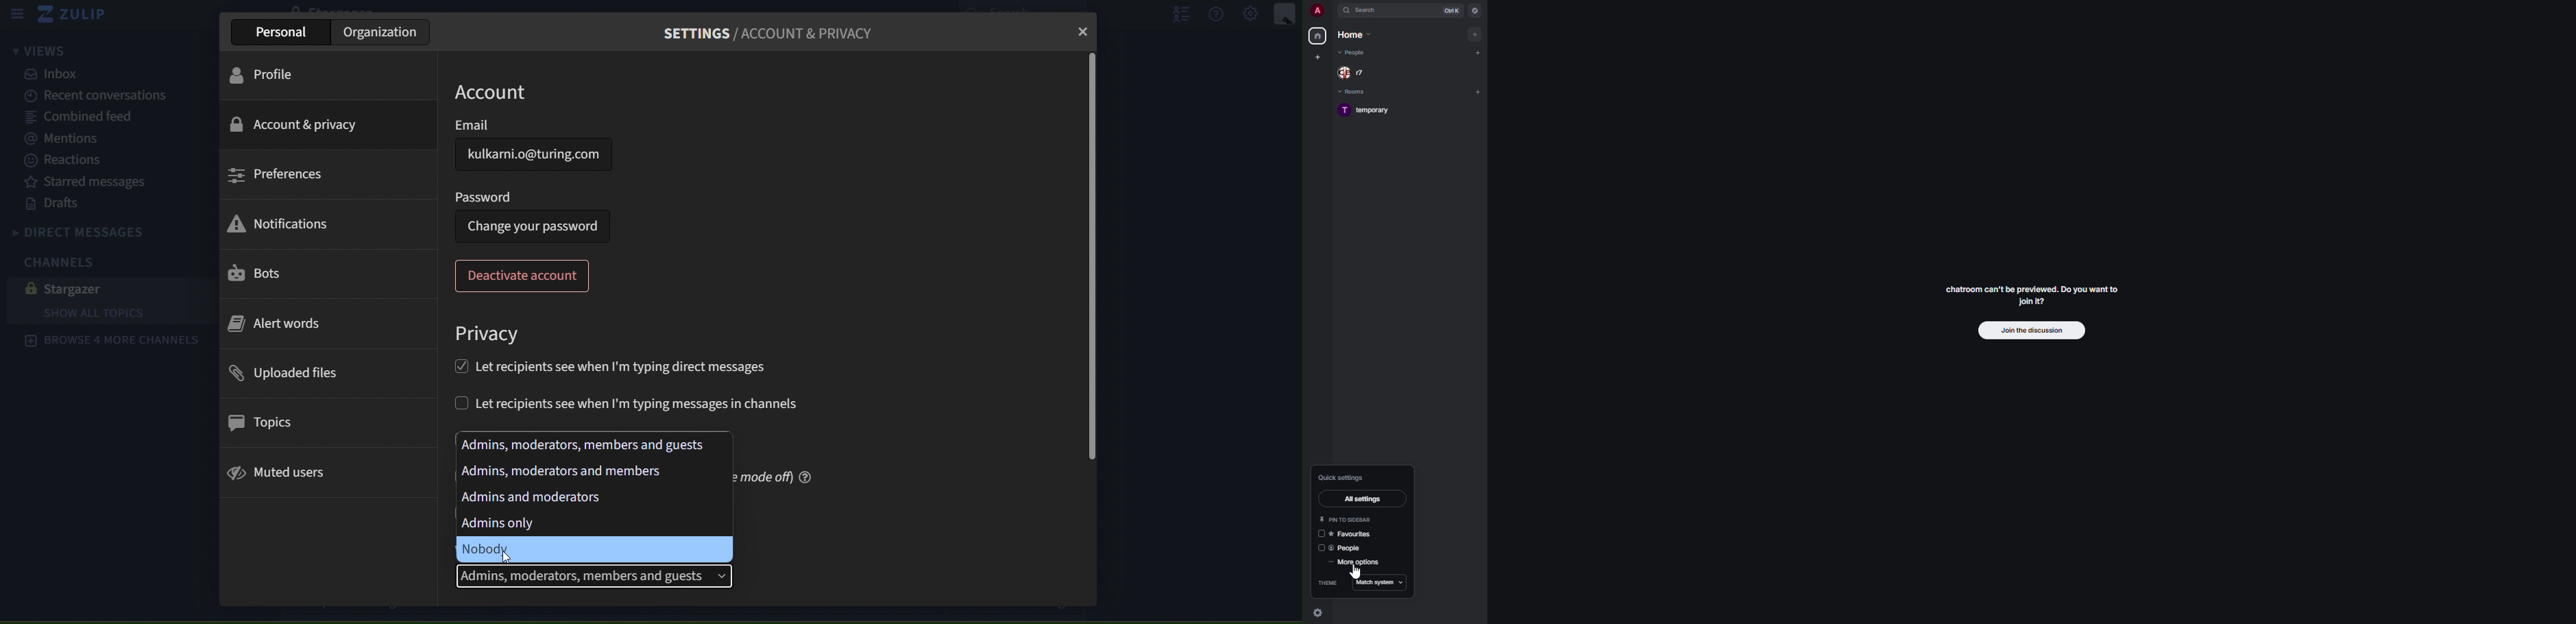 This screenshot has height=644, width=2576. What do you see at coordinates (71, 288) in the screenshot?
I see `stargazer` at bounding box center [71, 288].